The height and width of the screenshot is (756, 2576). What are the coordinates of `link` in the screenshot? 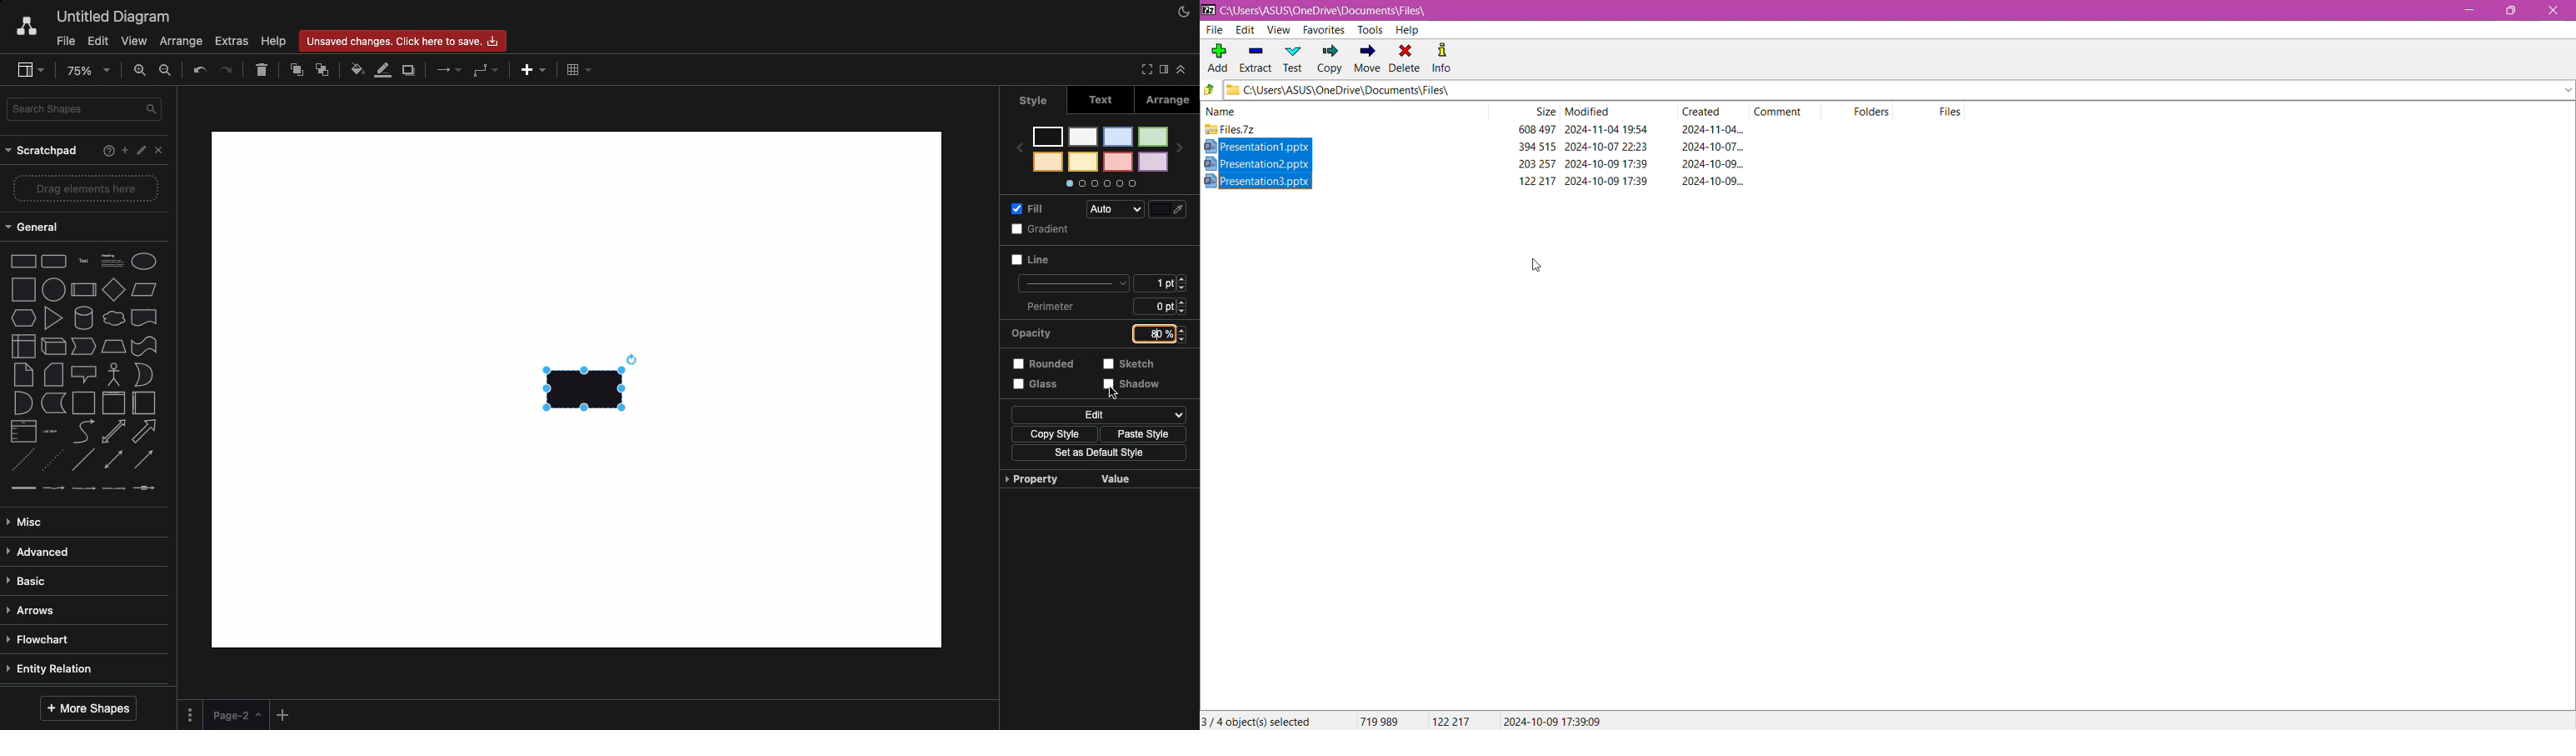 It's located at (21, 488).